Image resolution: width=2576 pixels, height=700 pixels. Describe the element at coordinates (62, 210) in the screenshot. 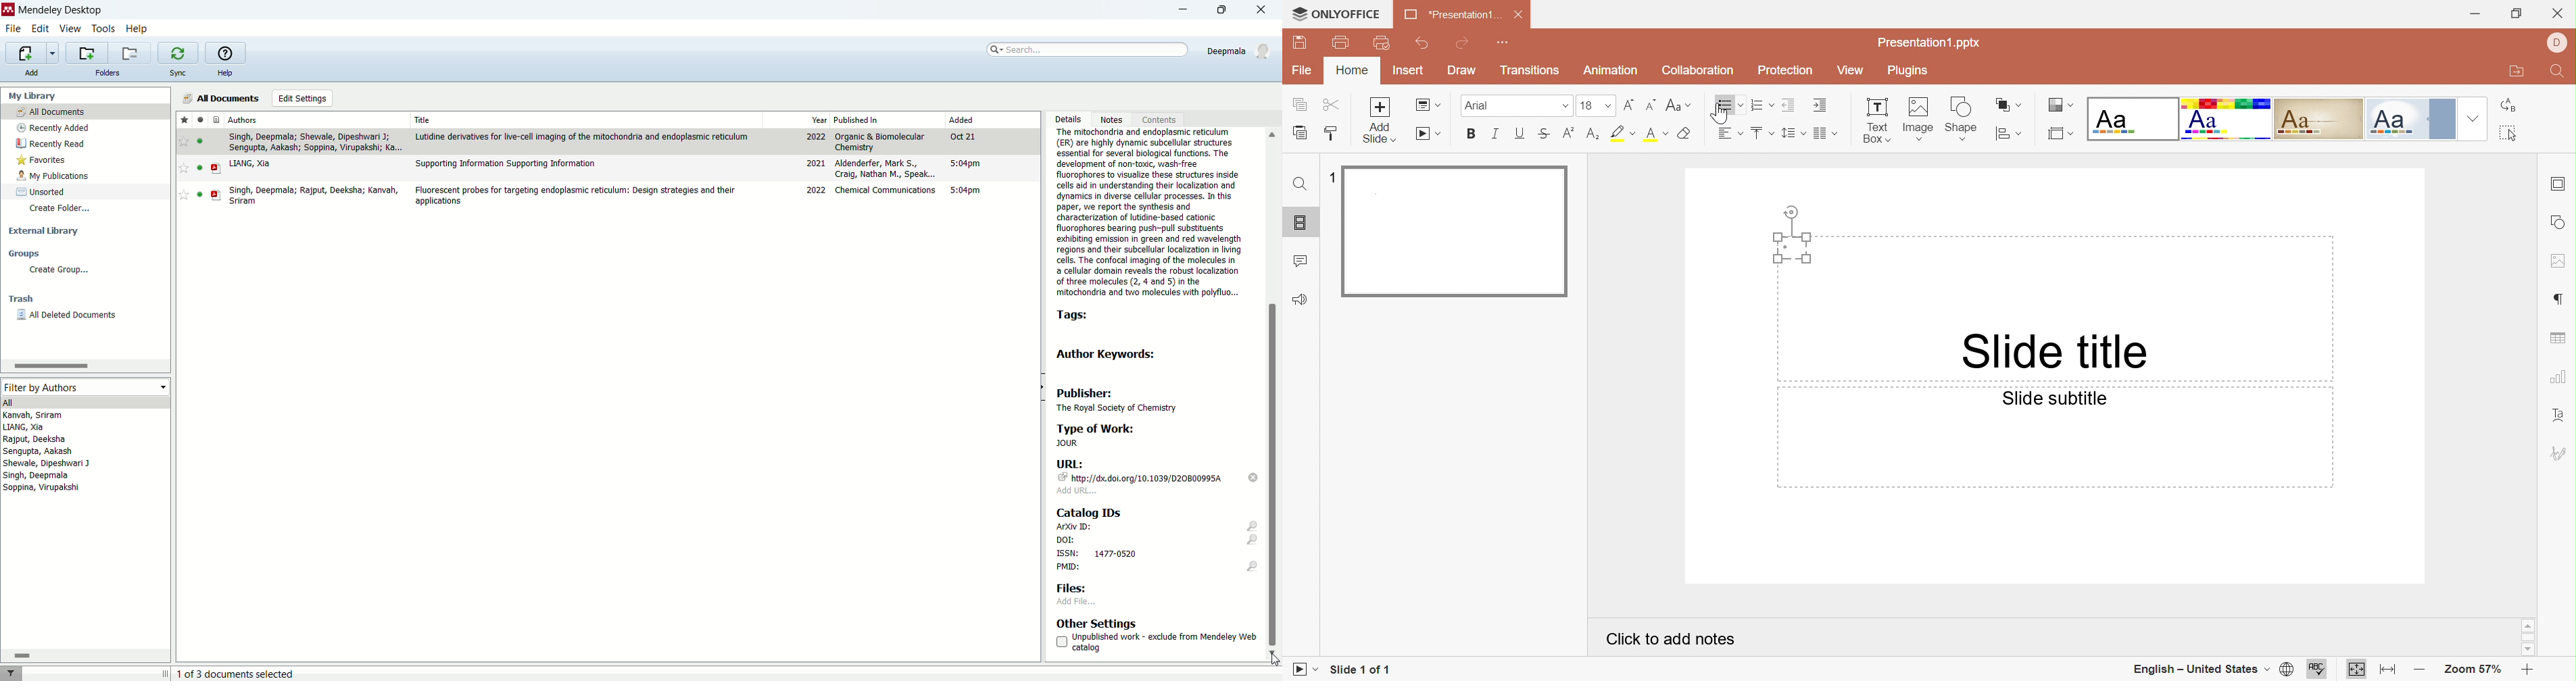

I see `create folder` at that location.